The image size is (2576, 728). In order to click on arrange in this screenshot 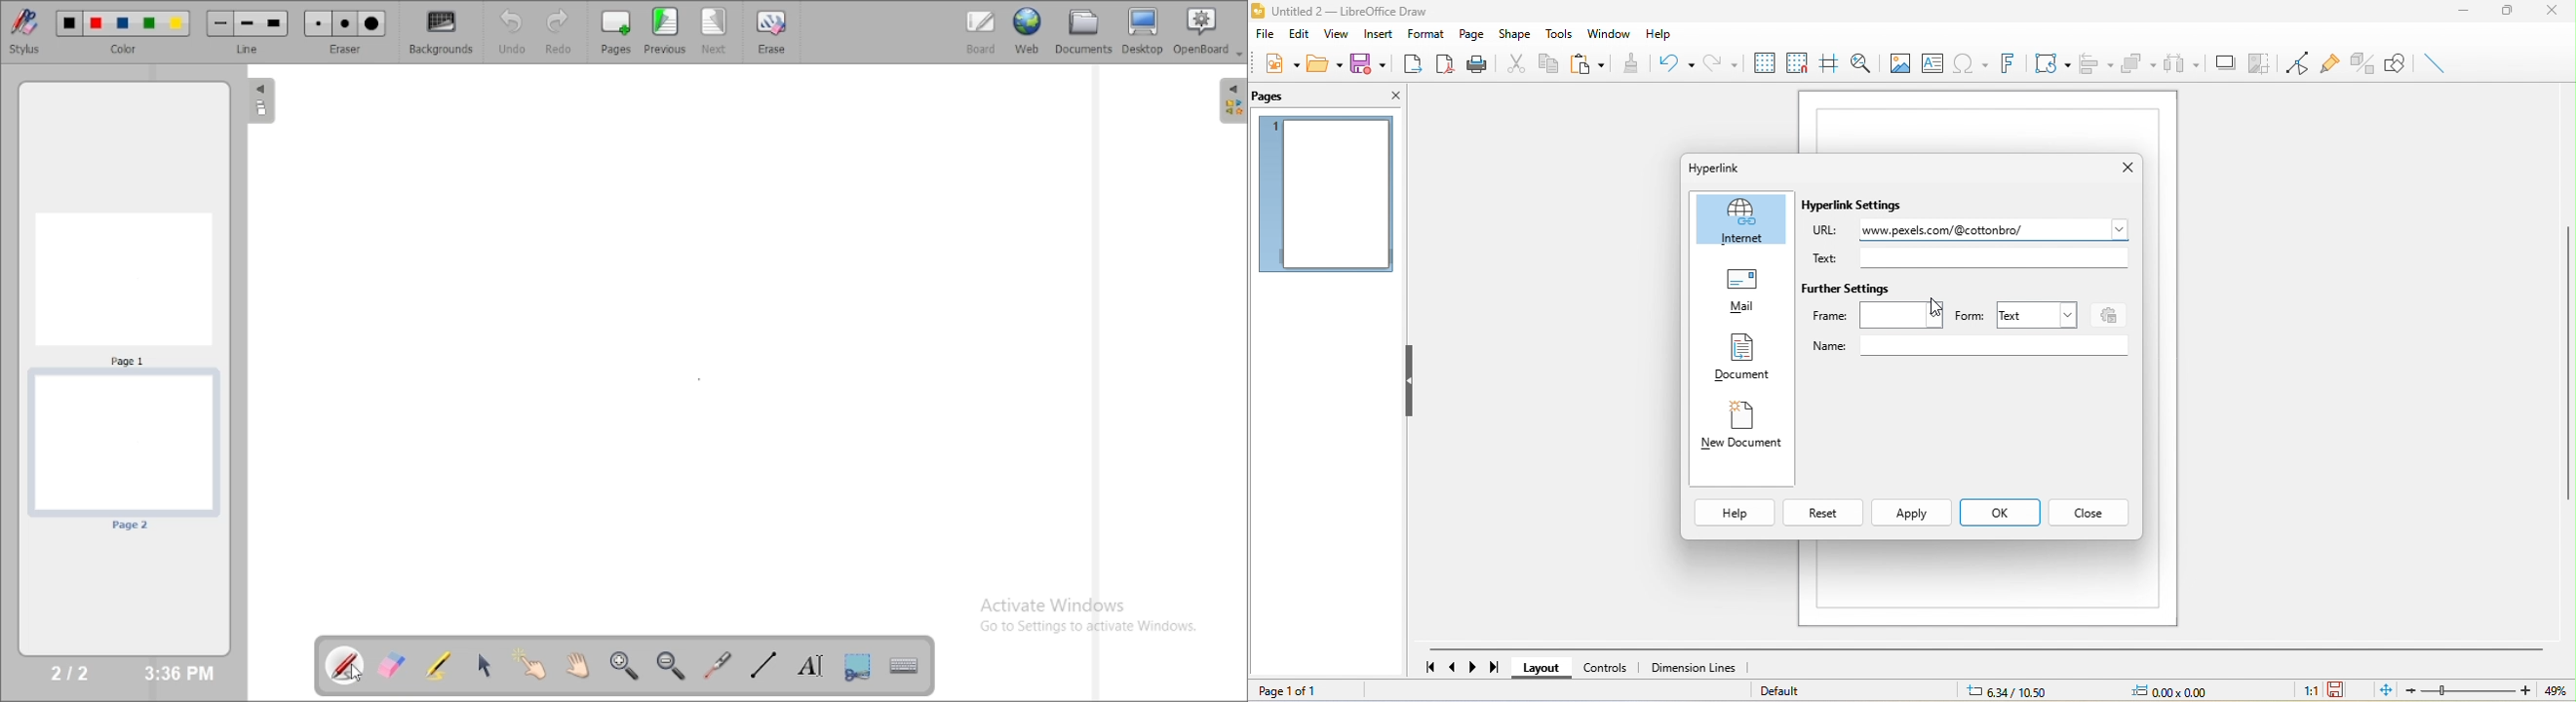, I will do `click(2140, 63)`.